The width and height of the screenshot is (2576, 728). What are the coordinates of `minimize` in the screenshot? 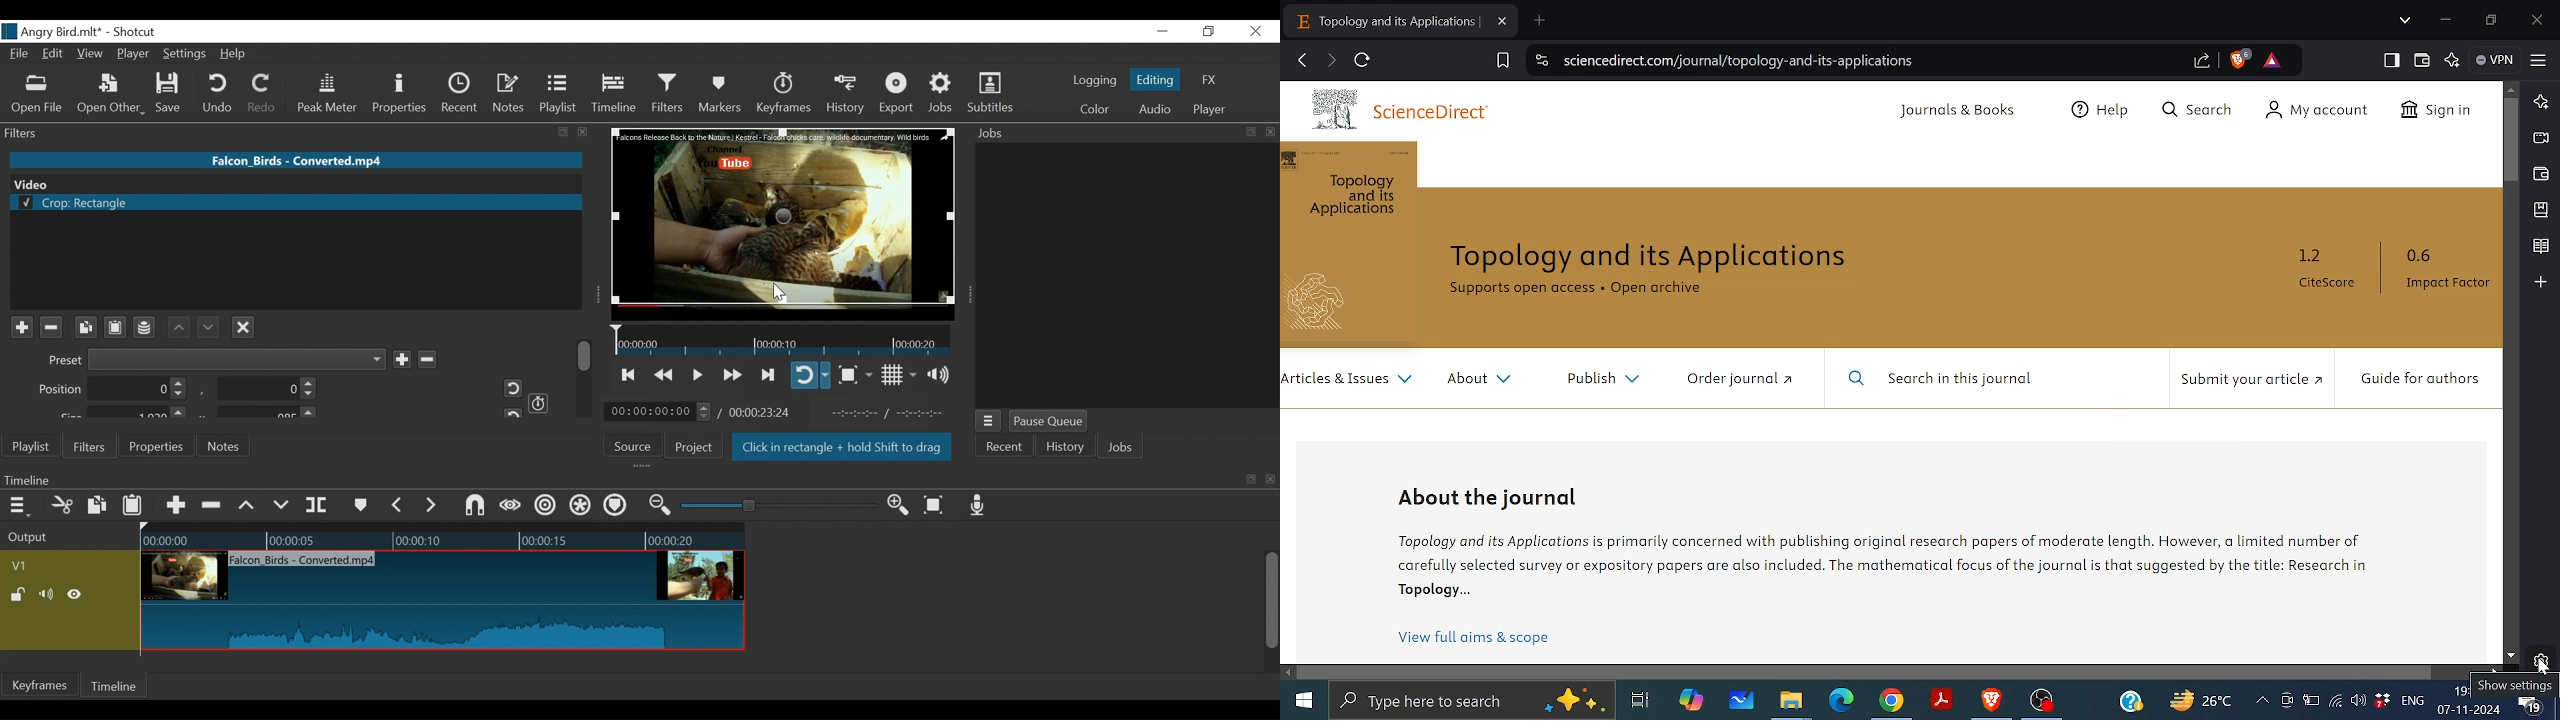 It's located at (1162, 32).